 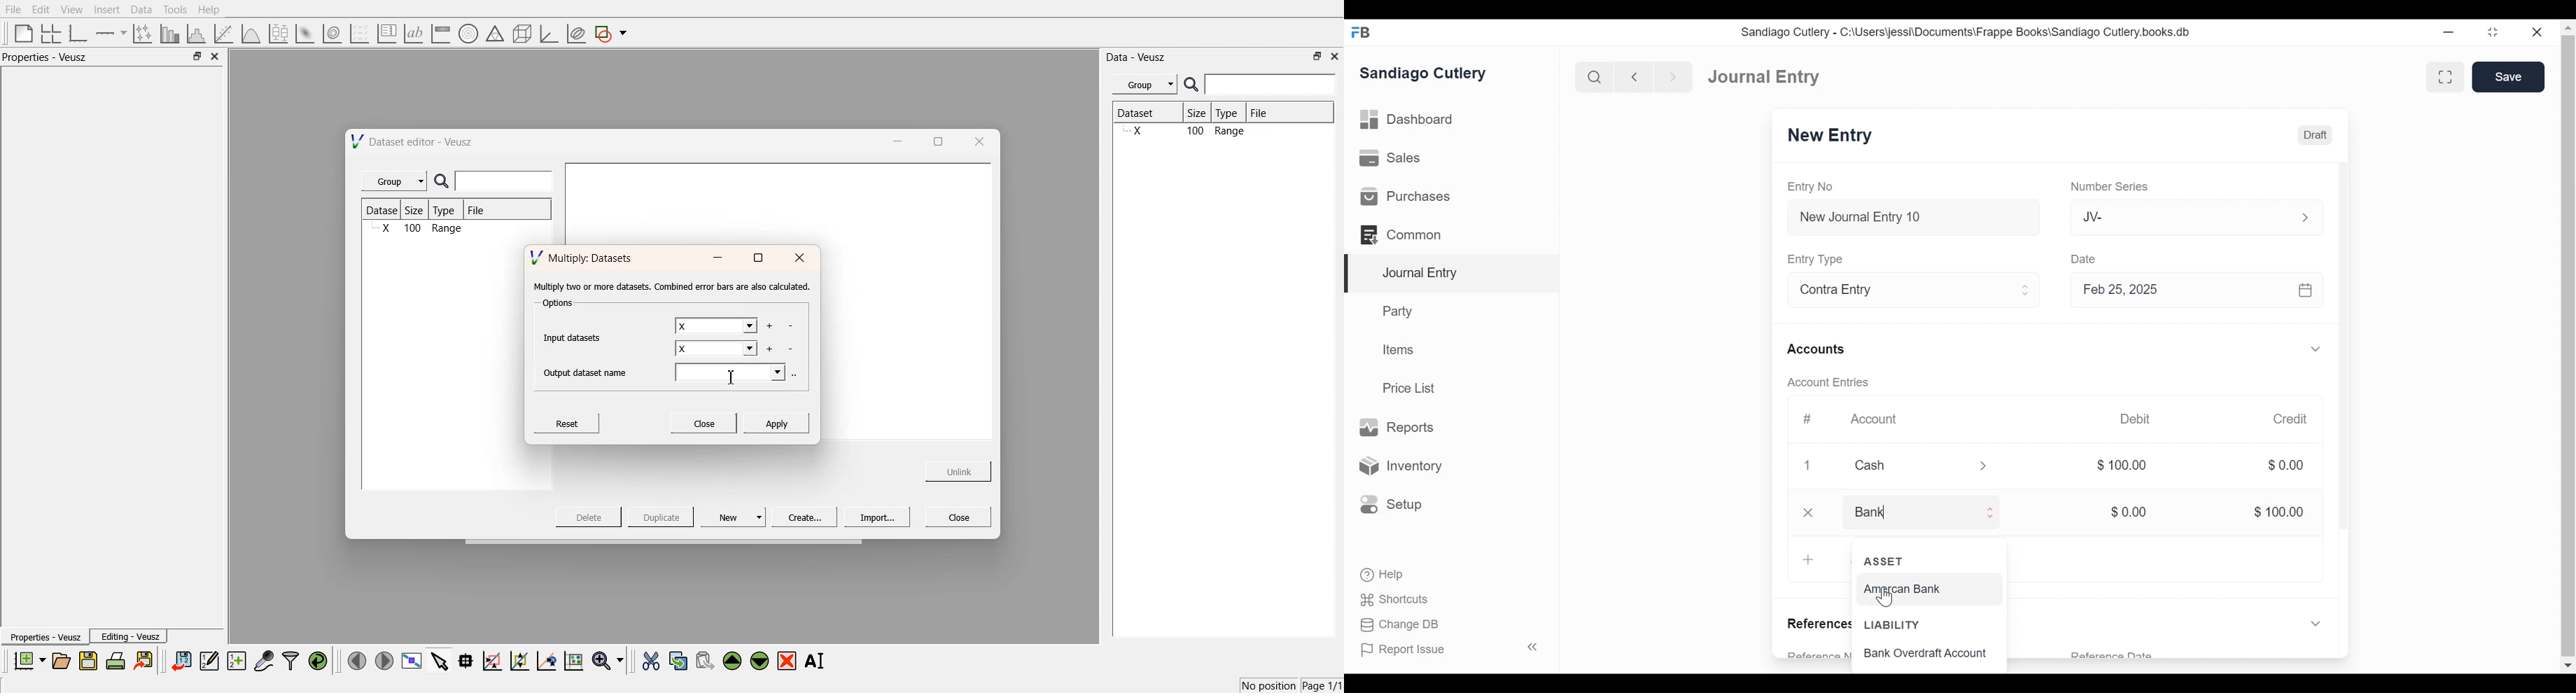 What do you see at coordinates (1452, 273) in the screenshot?
I see `Journal Entry` at bounding box center [1452, 273].